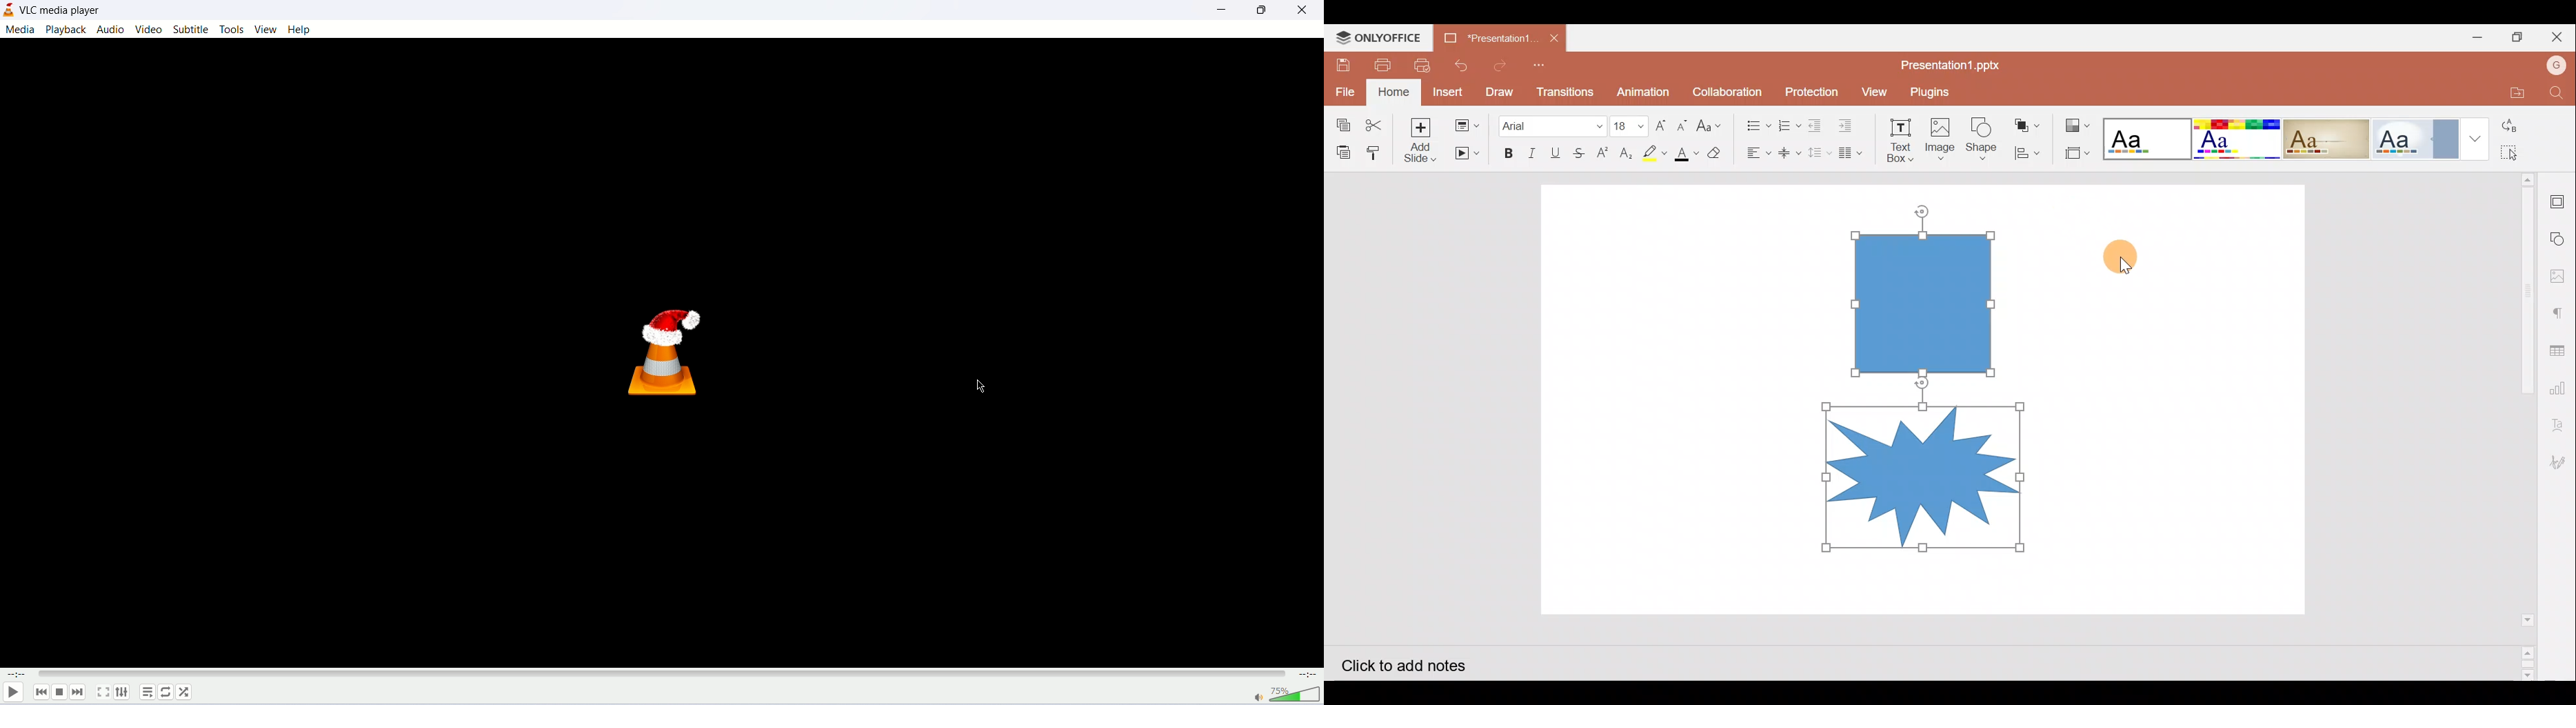 The width and height of the screenshot is (2576, 728). What do you see at coordinates (1373, 120) in the screenshot?
I see `Cut` at bounding box center [1373, 120].